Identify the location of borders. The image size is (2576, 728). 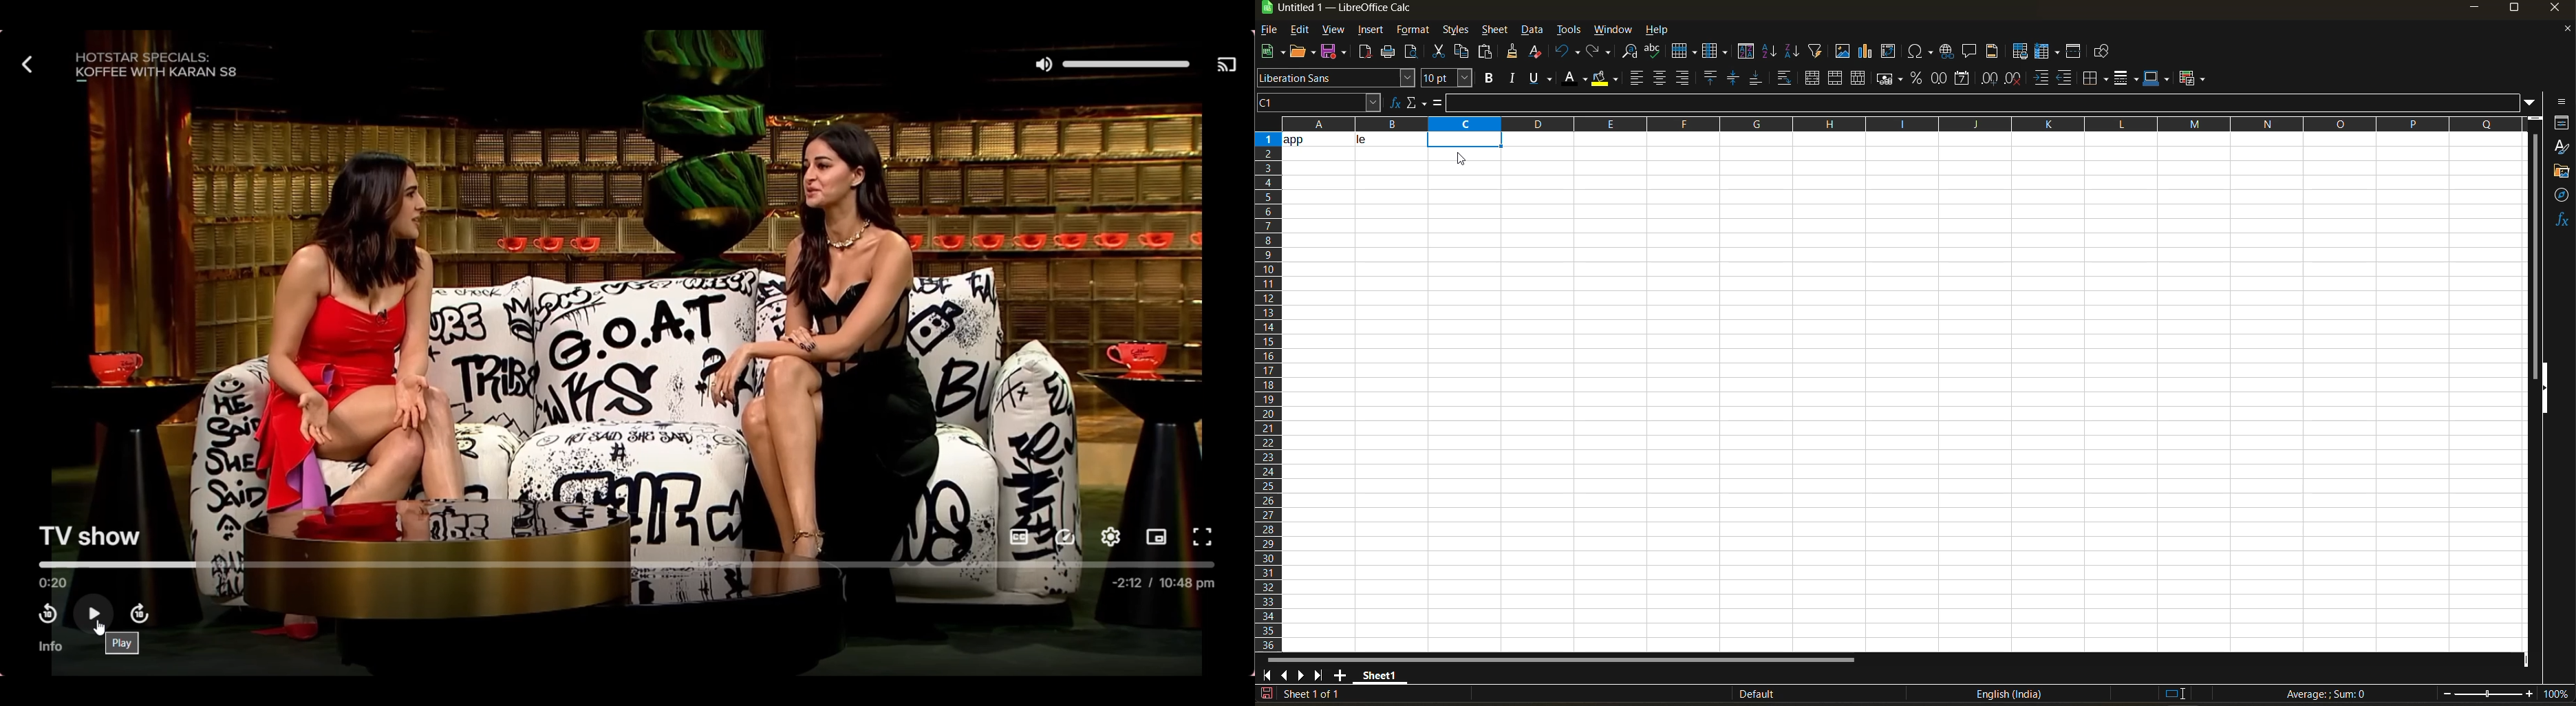
(2096, 78).